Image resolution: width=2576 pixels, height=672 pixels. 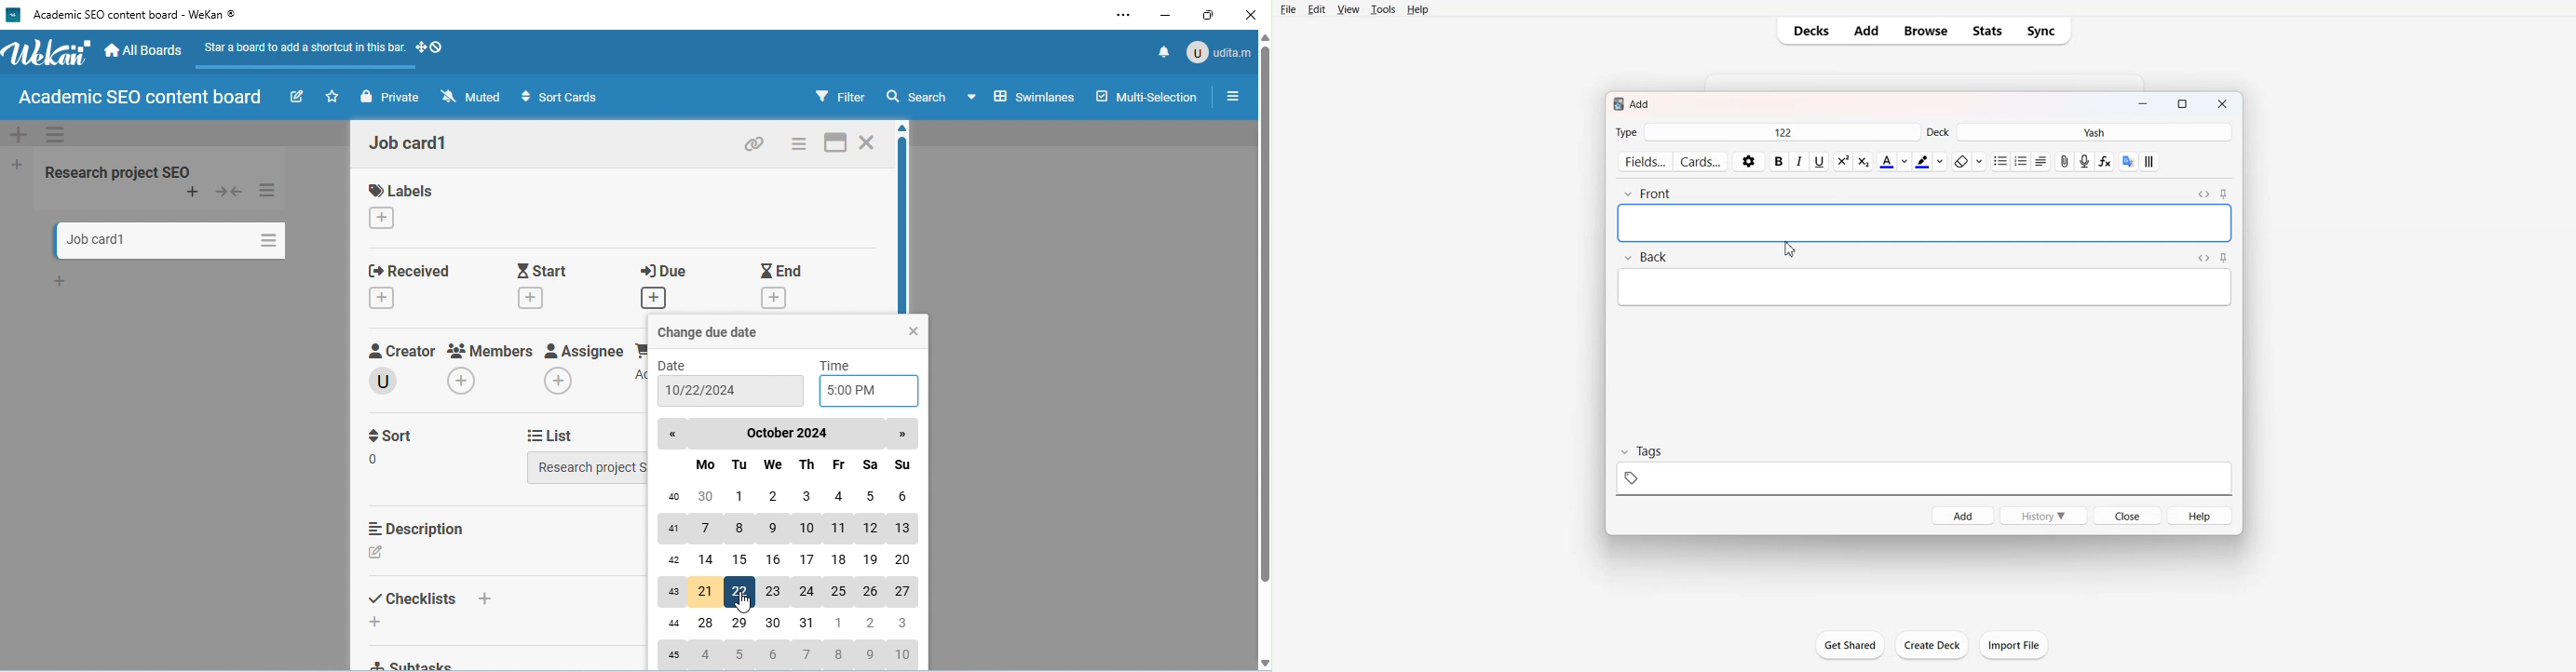 I want to click on close, so click(x=914, y=329).